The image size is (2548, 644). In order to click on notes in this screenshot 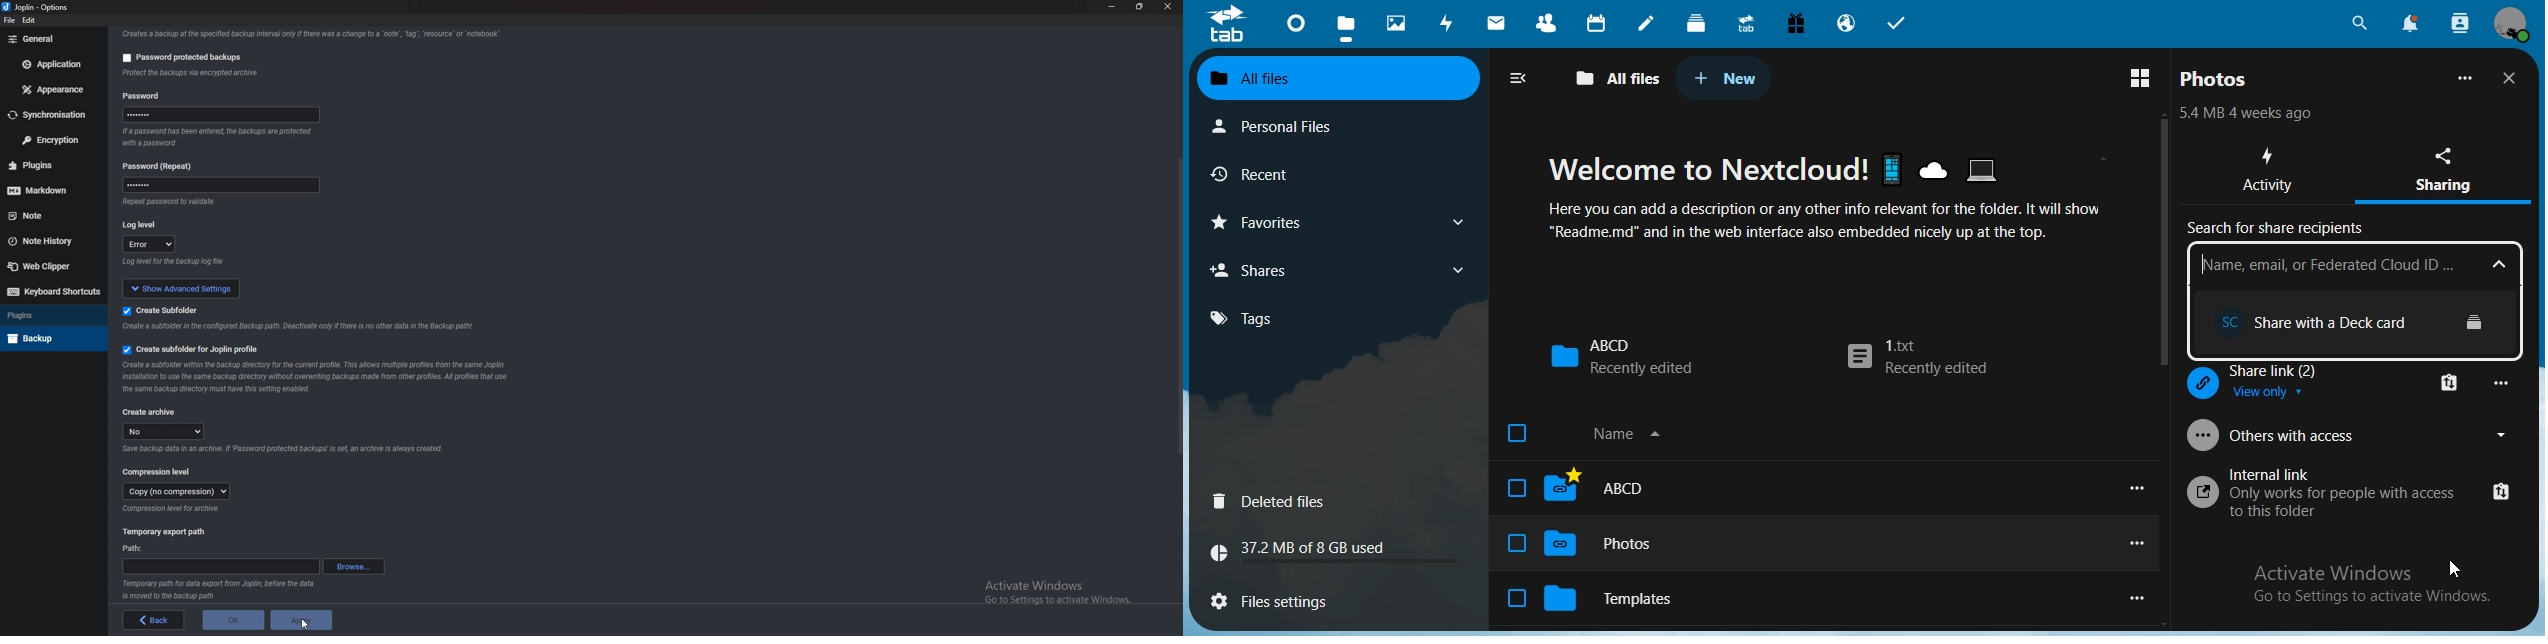, I will do `click(1645, 24)`.